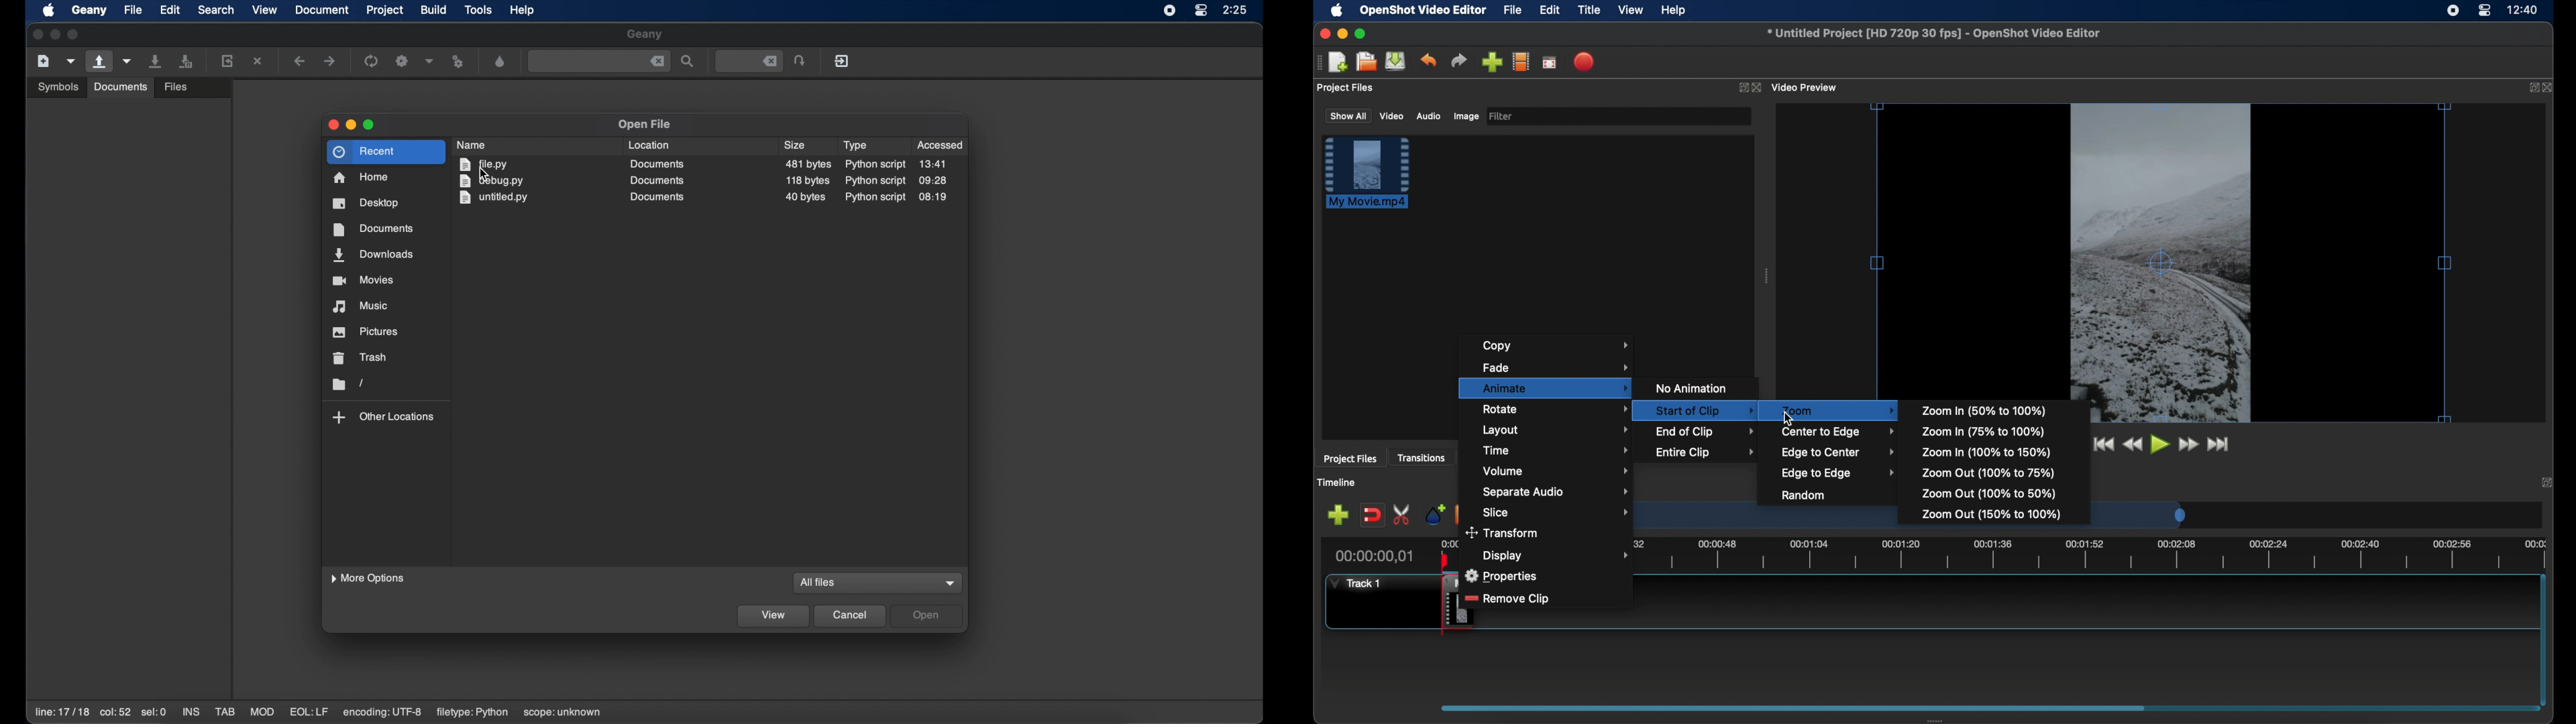  I want to click on 0.00, so click(1446, 544).